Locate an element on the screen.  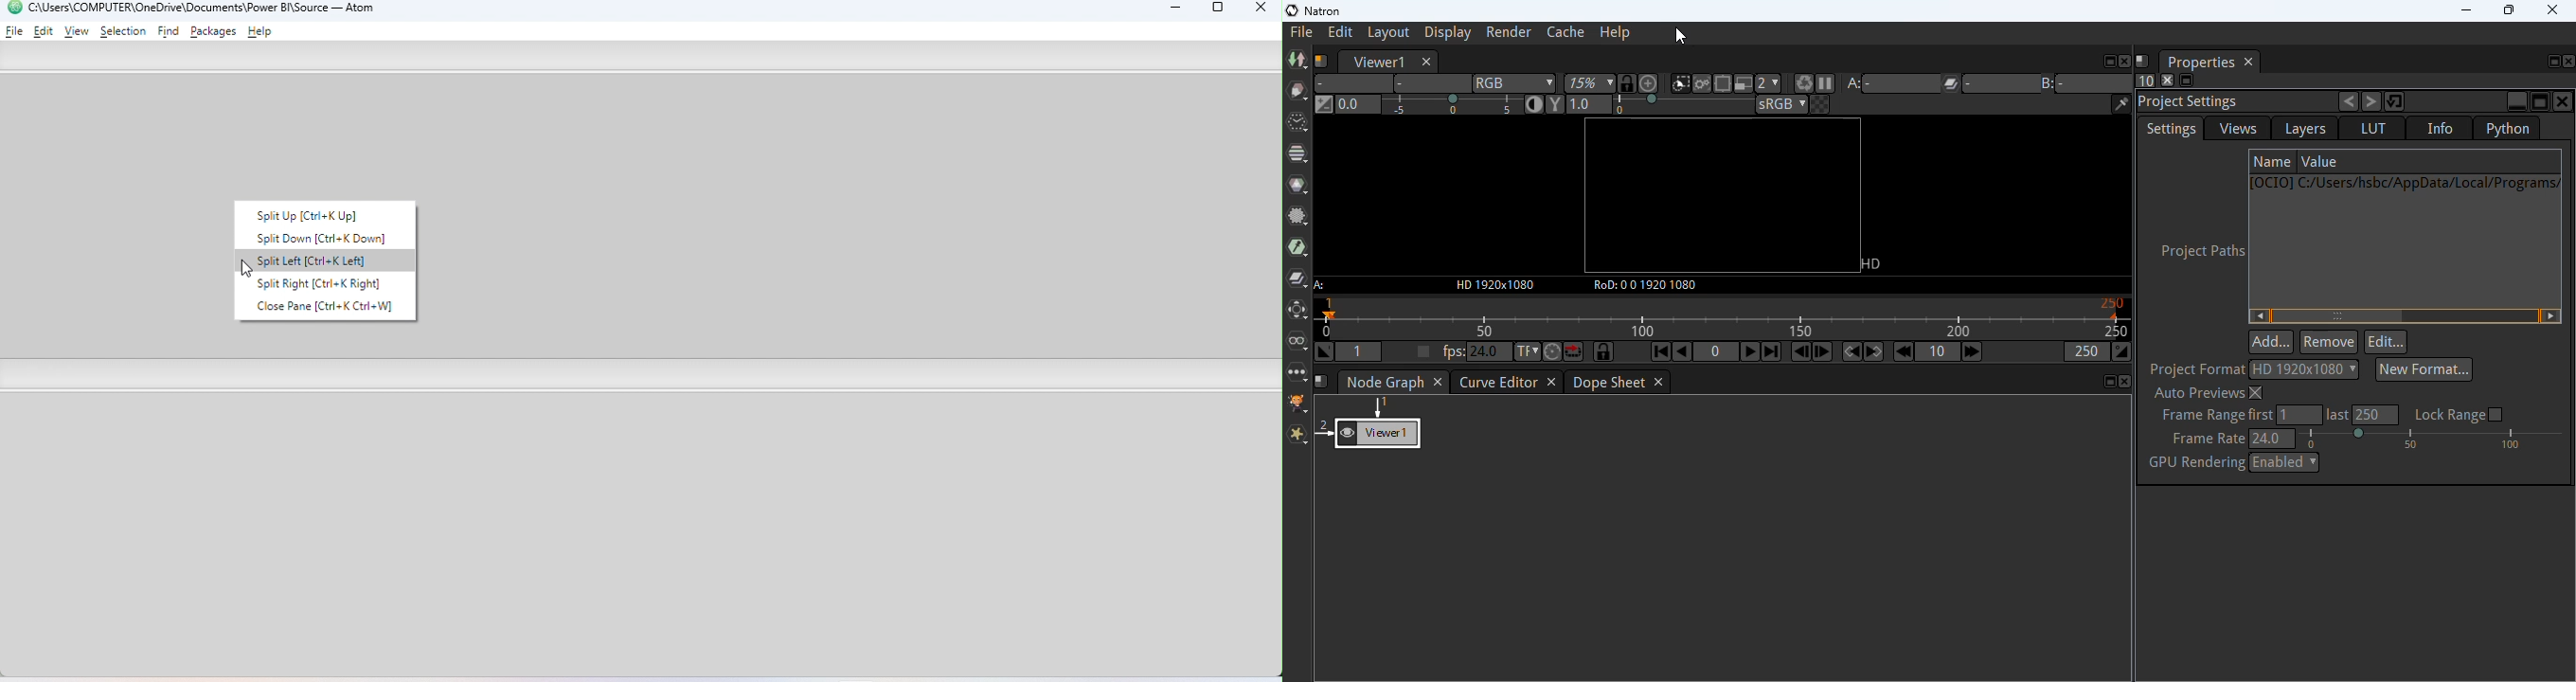
Cursor is located at coordinates (246, 270).